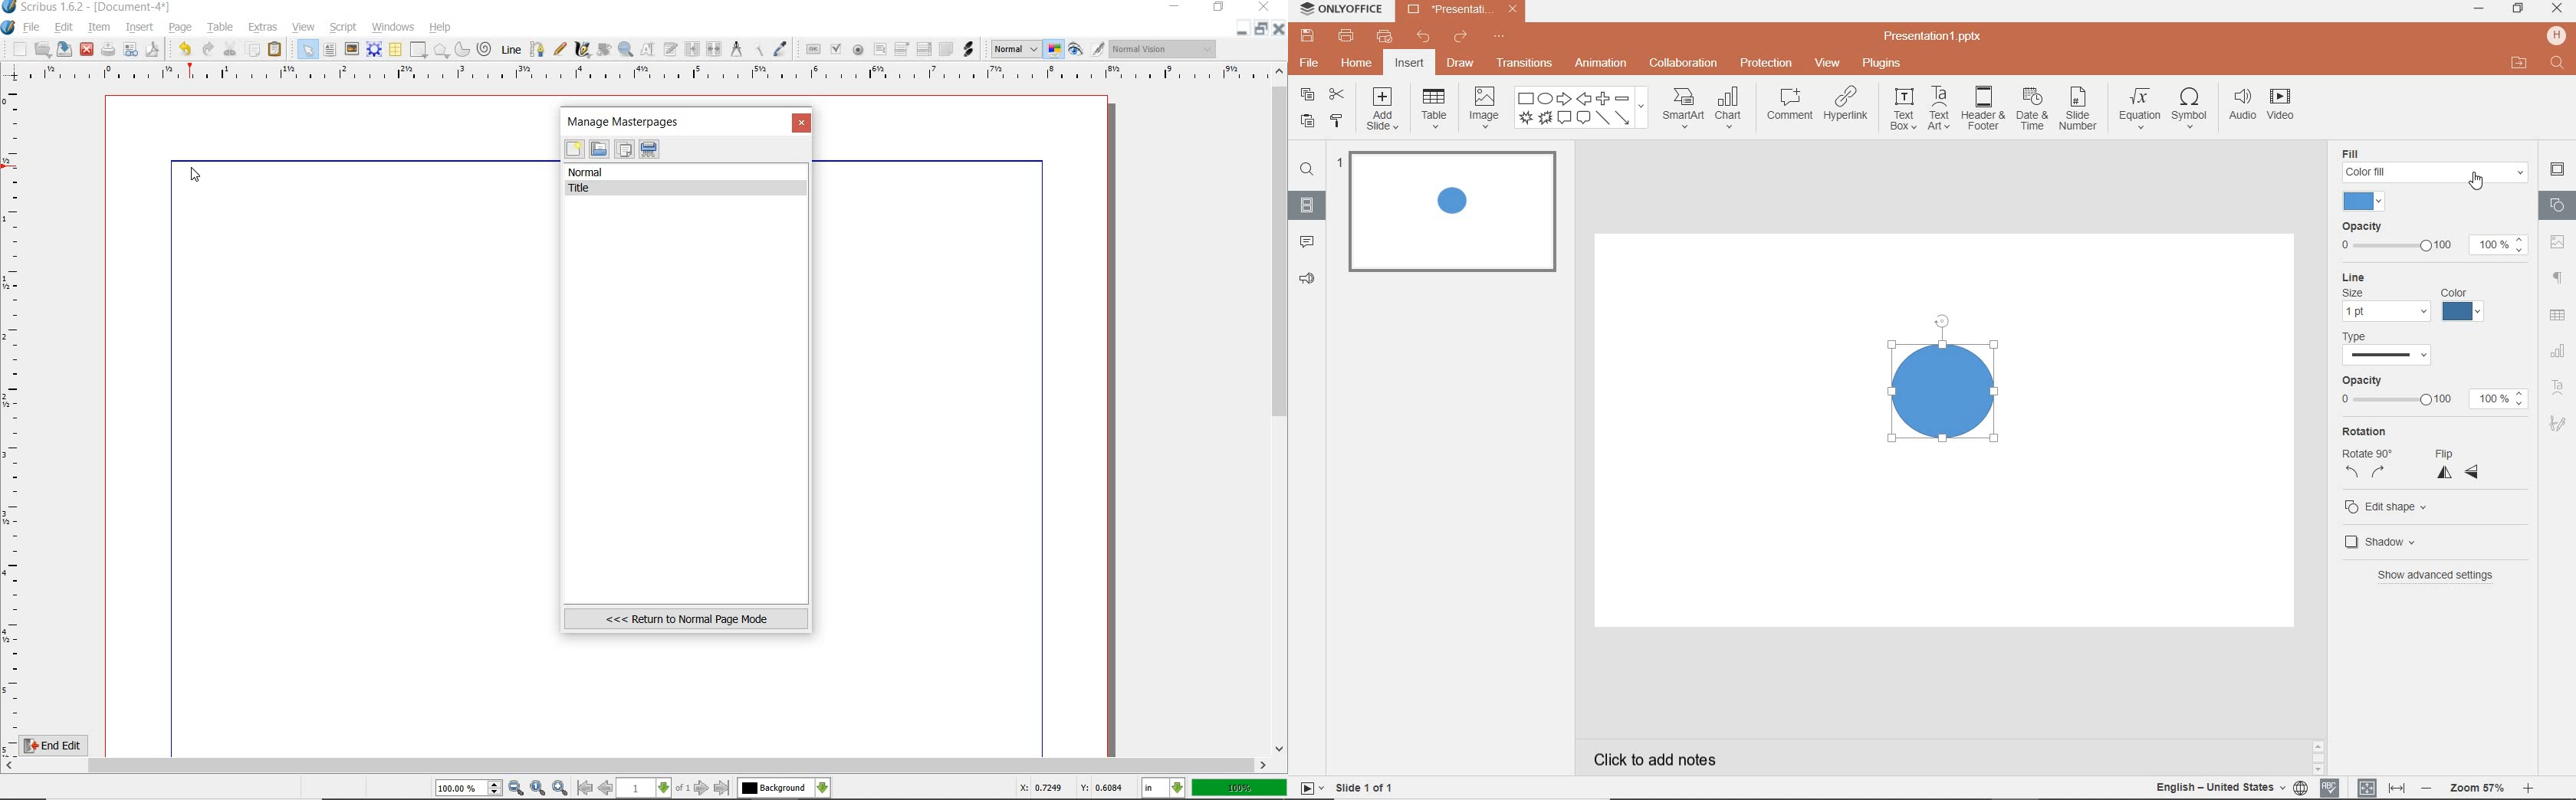  Describe the element at coordinates (1263, 29) in the screenshot. I see `restore` at that location.